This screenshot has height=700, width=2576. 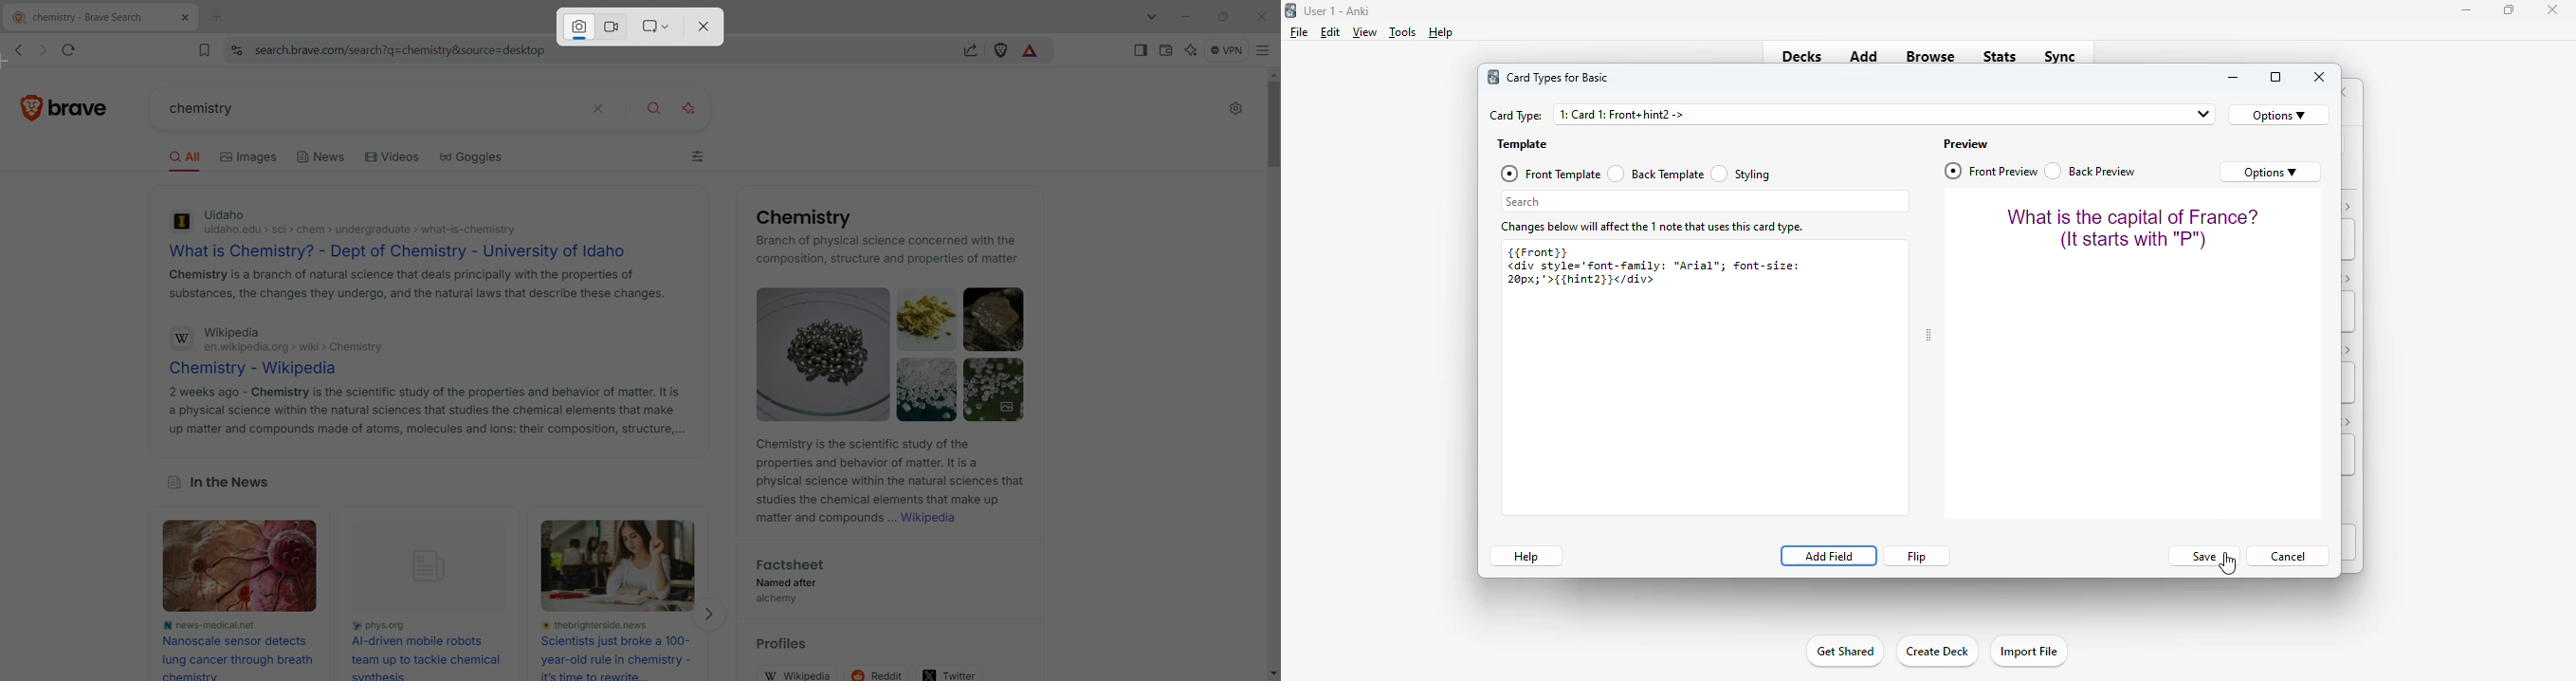 I want to click on close, so click(x=708, y=27).